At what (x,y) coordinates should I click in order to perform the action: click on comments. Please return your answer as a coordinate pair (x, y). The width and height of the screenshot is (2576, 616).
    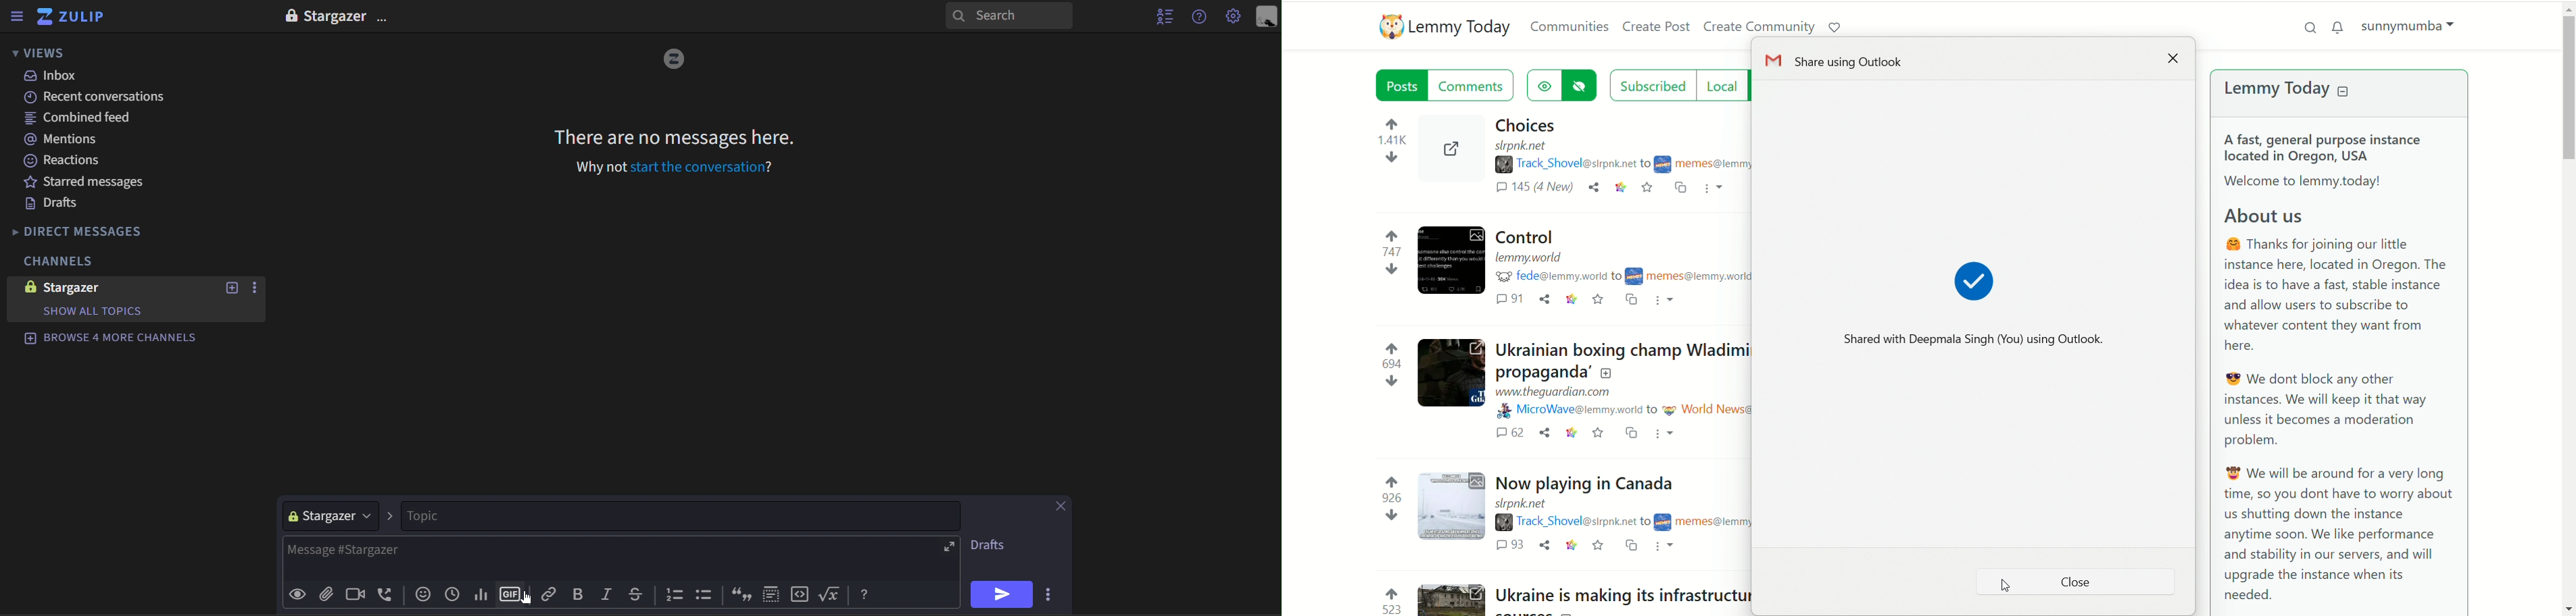
    Looking at the image, I should click on (1508, 433).